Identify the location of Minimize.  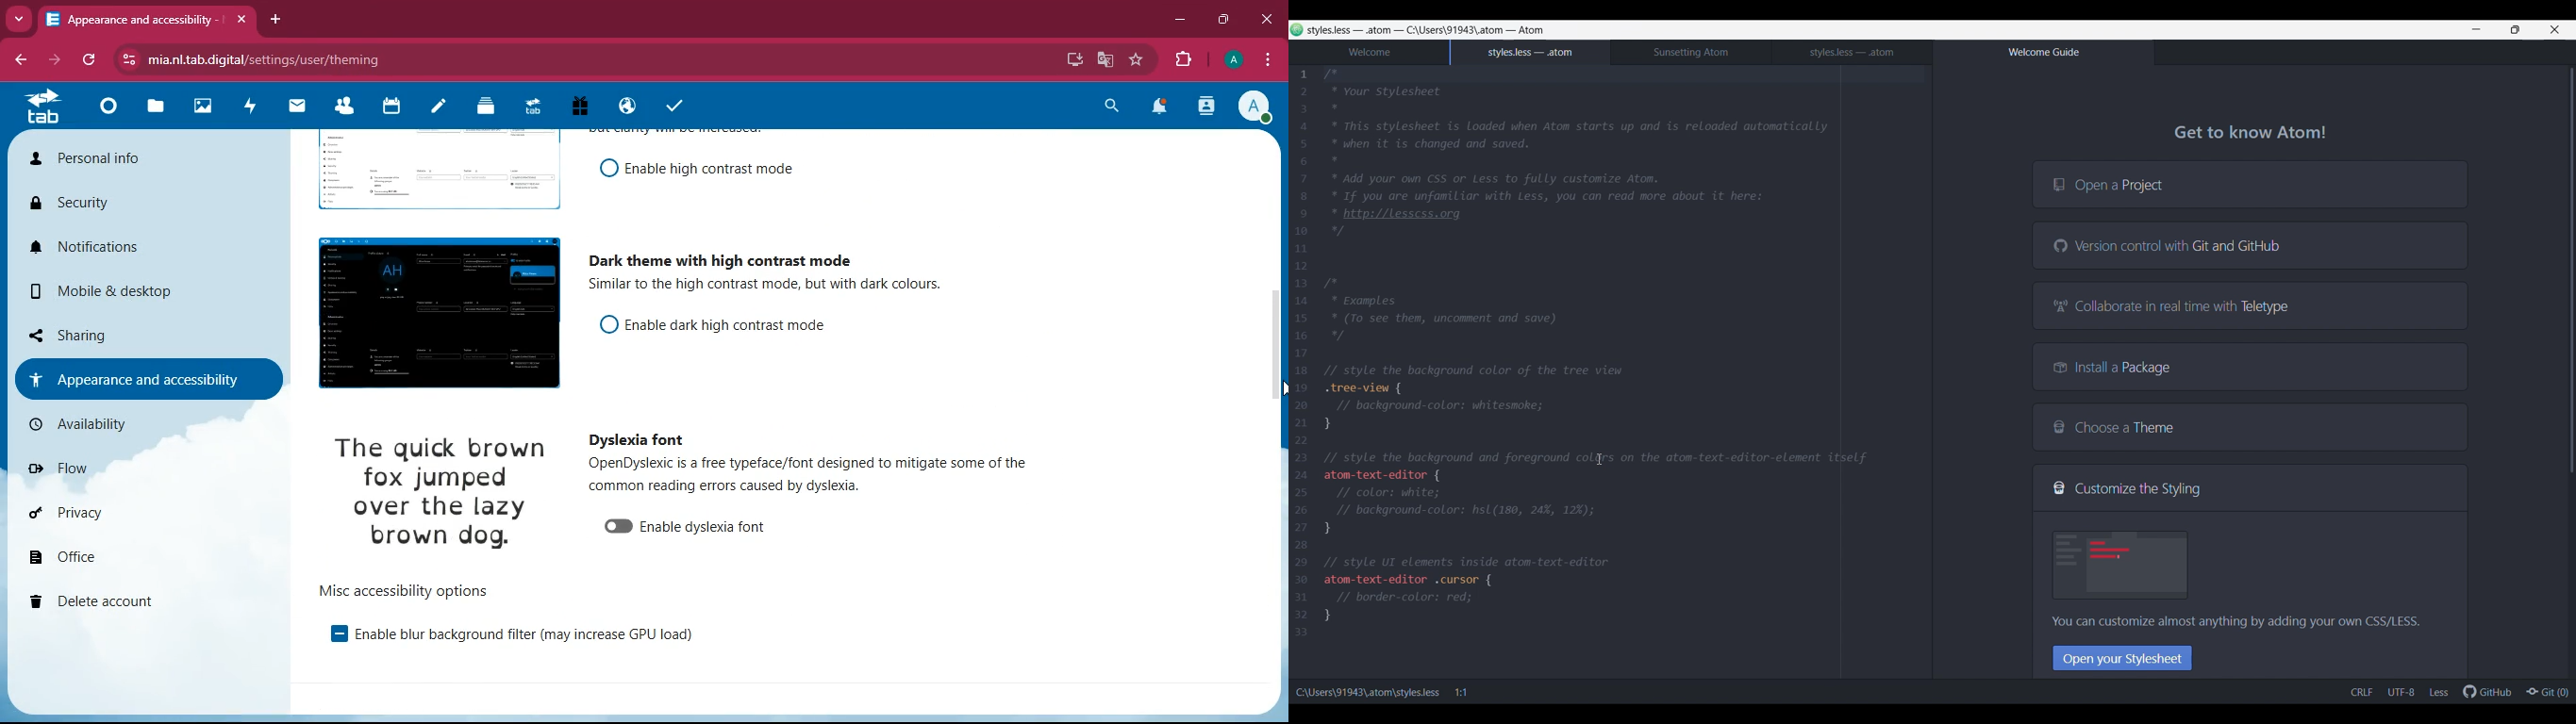
(2476, 29).